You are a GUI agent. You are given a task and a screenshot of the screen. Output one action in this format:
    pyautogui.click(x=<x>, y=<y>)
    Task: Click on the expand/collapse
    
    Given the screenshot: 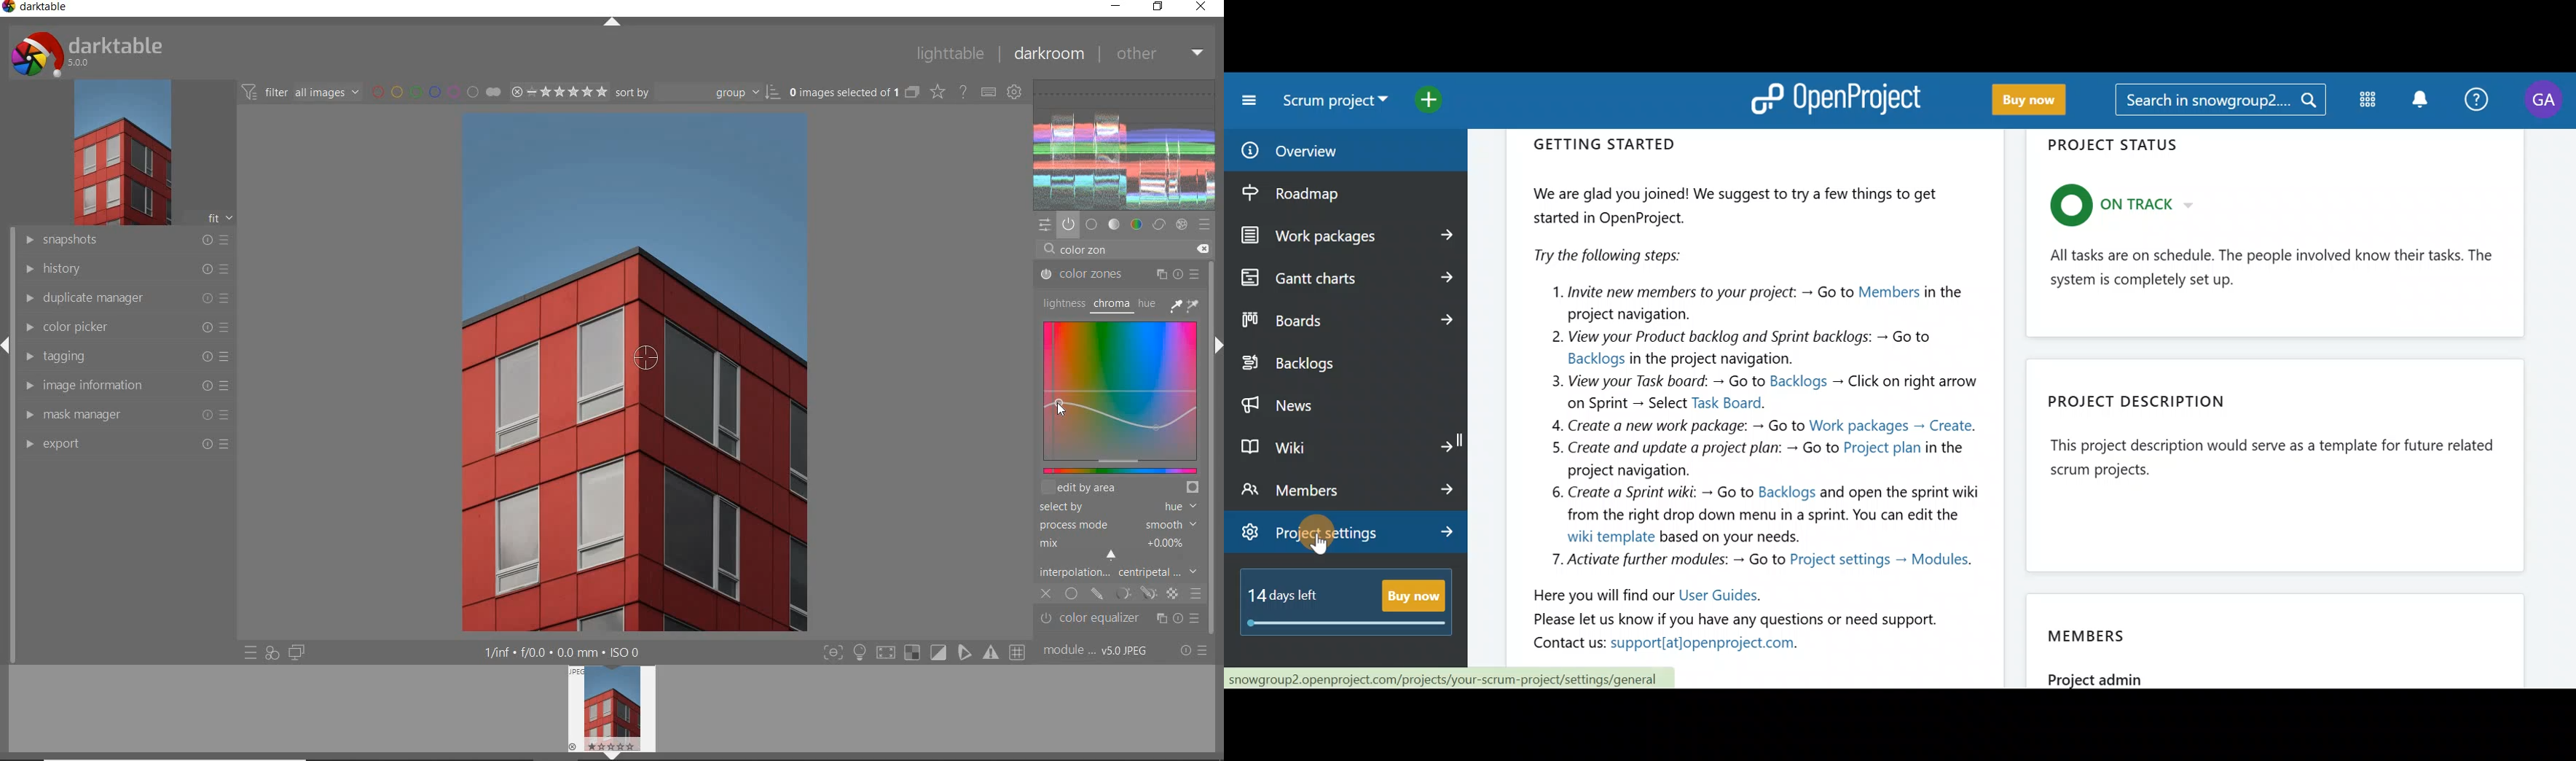 What is the action you would take?
    pyautogui.click(x=613, y=23)
    